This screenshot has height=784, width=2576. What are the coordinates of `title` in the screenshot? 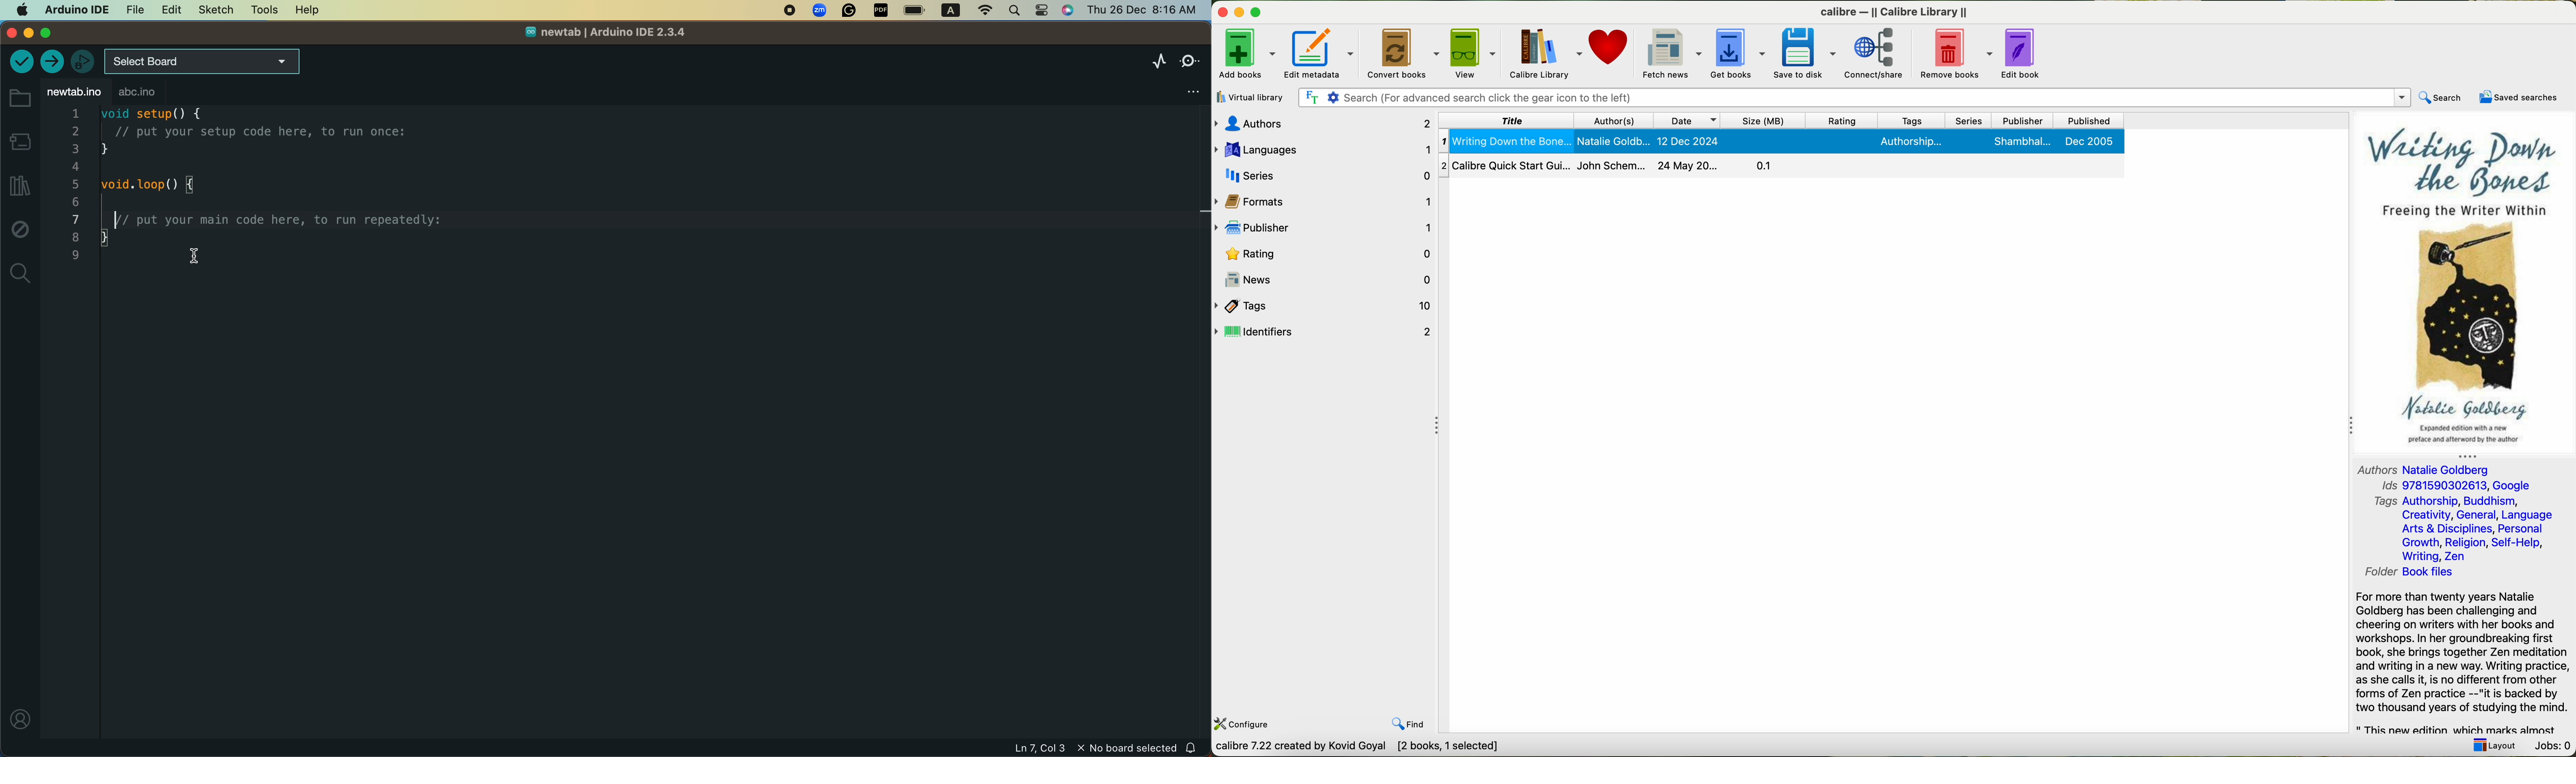 It's located at (1531, 120).